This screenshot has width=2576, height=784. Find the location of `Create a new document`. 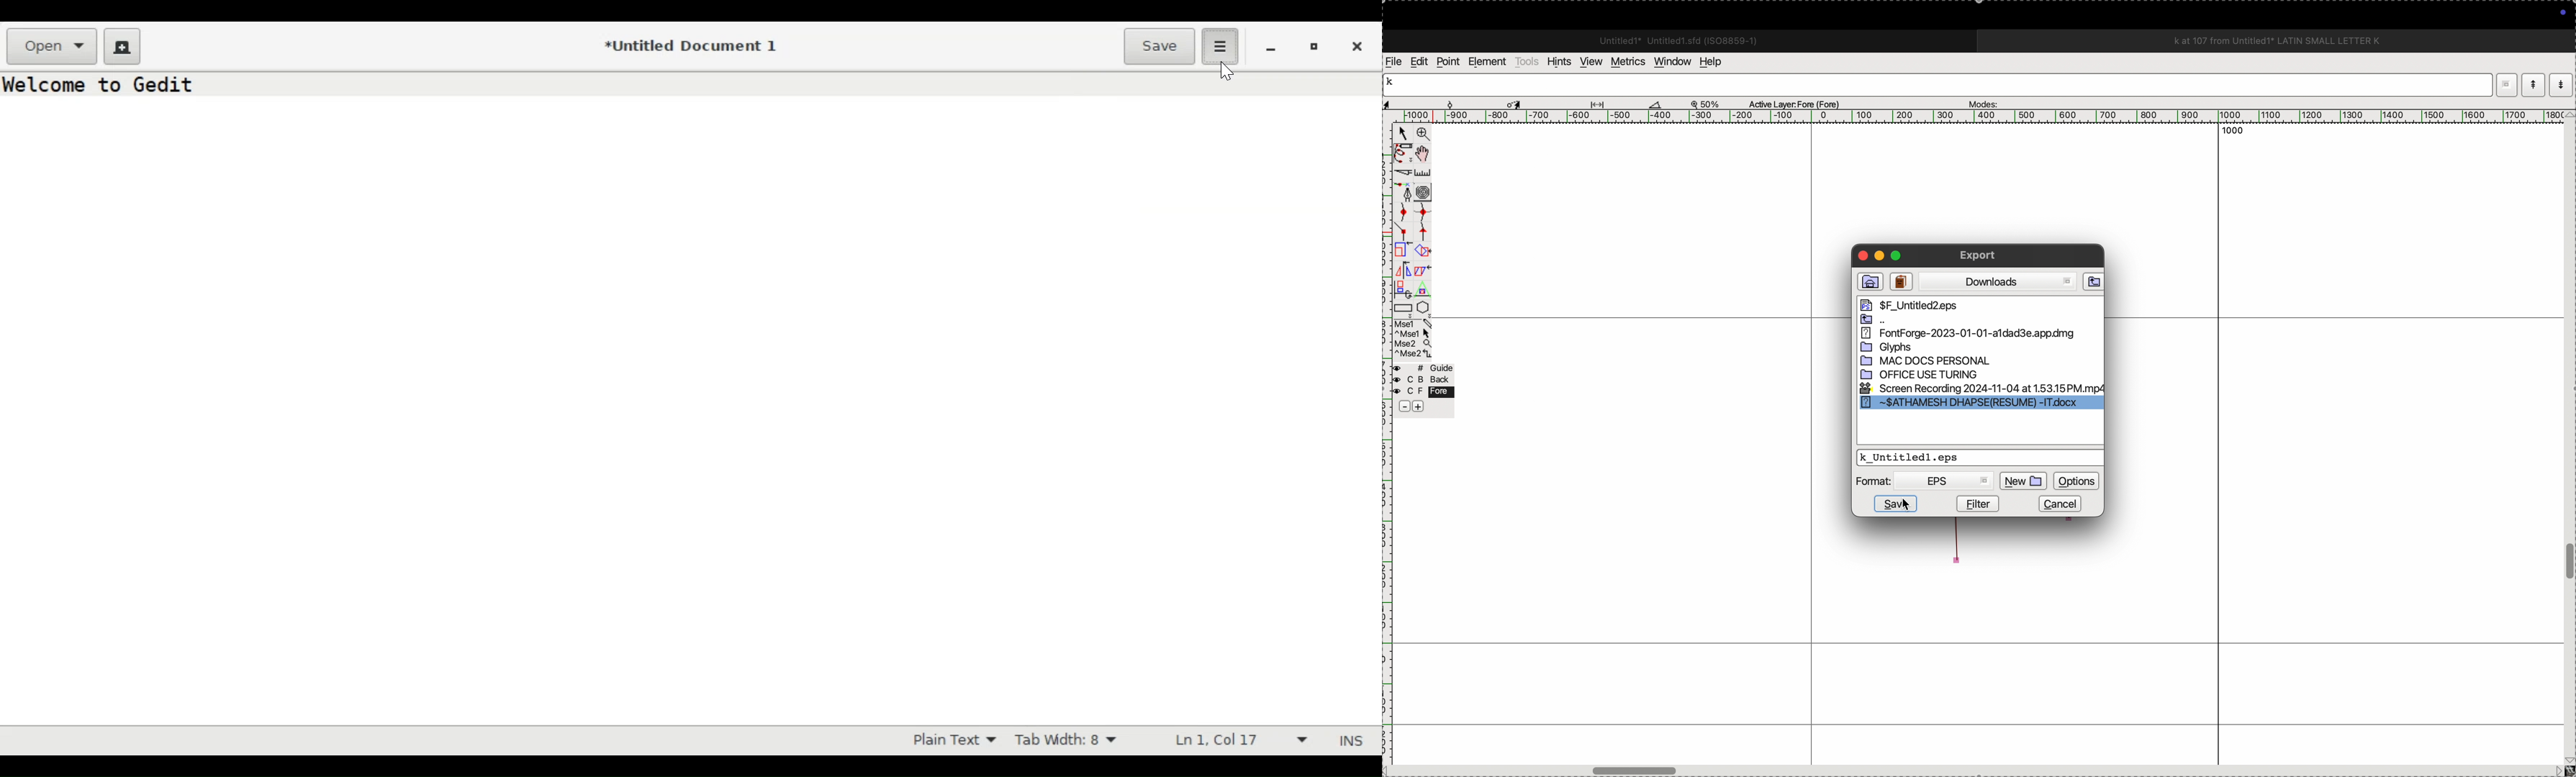

Create a new document is located at coordinates (122, 45).